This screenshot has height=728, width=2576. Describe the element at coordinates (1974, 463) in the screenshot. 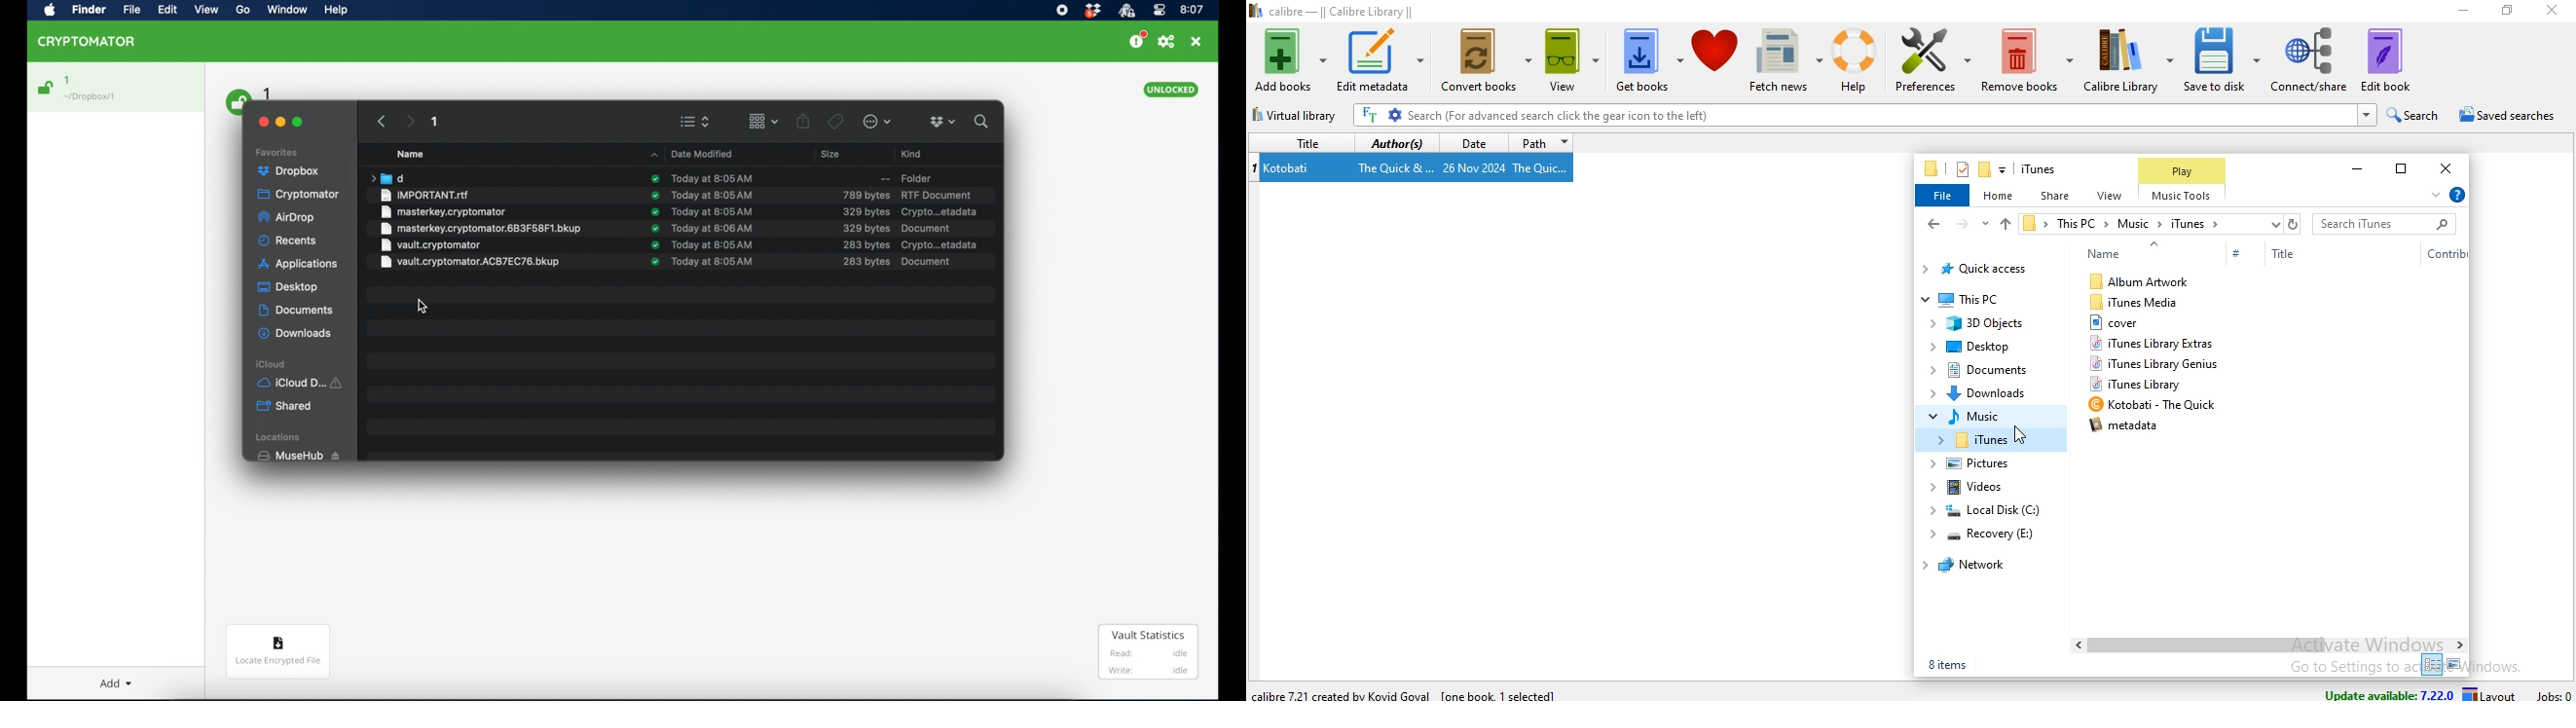

I see `pictures` at that location.